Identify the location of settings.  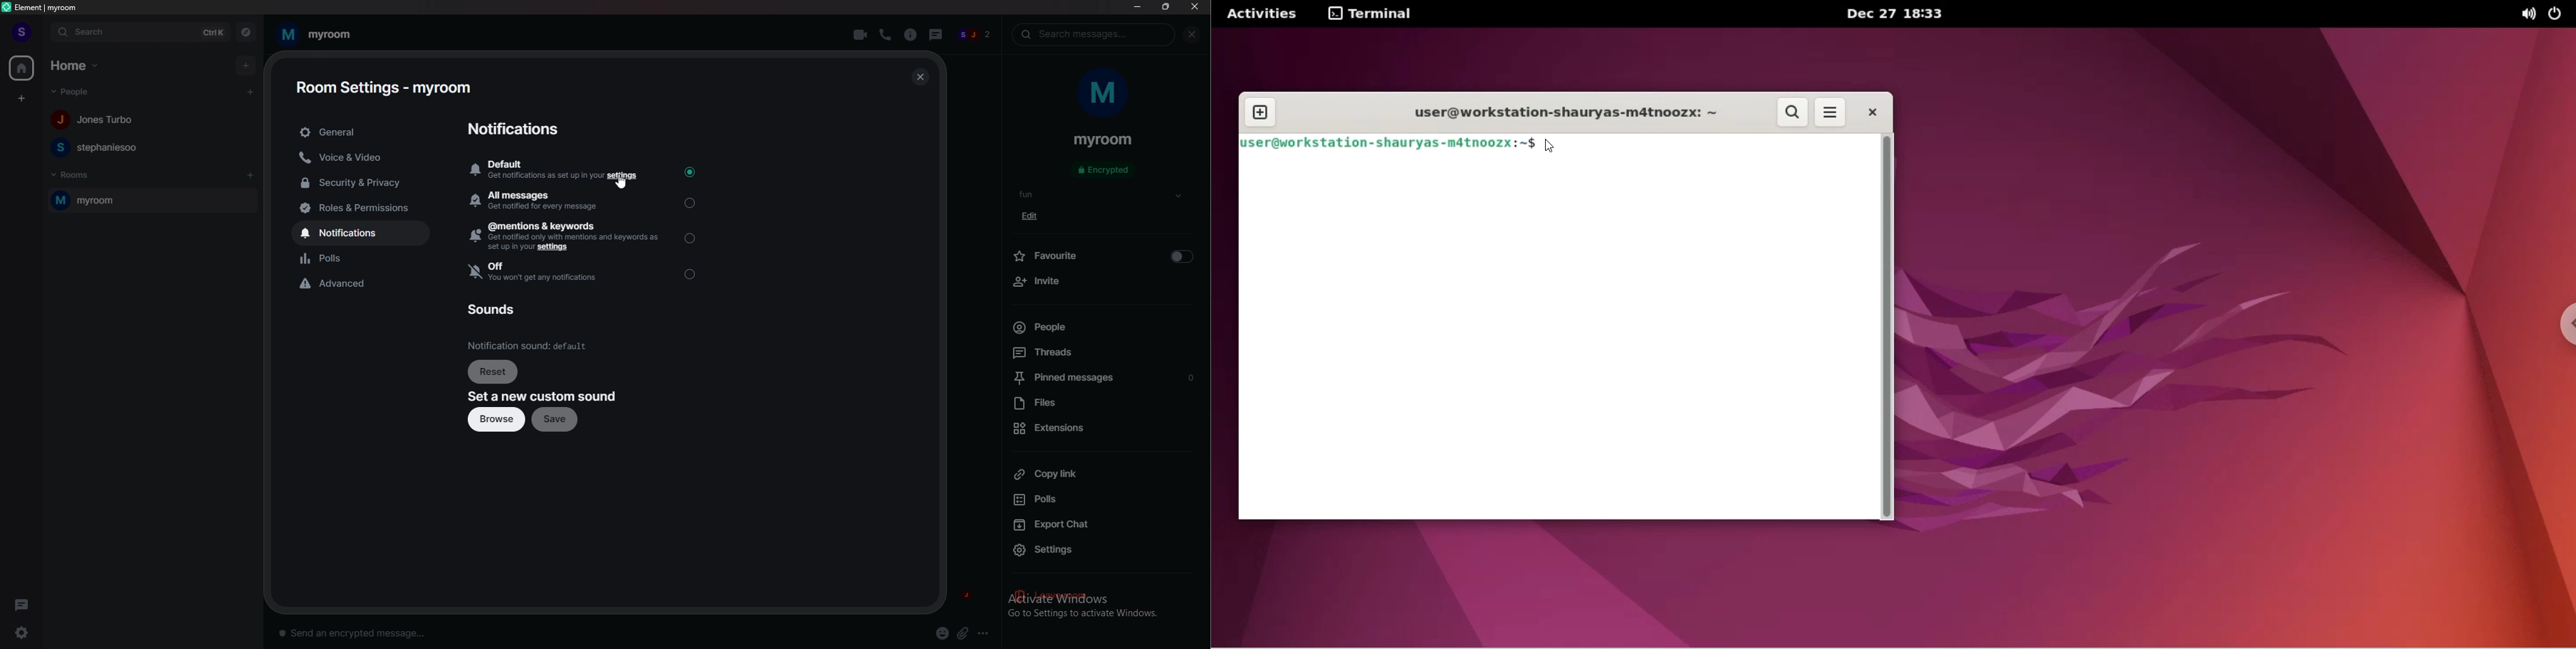
(1105, 551).